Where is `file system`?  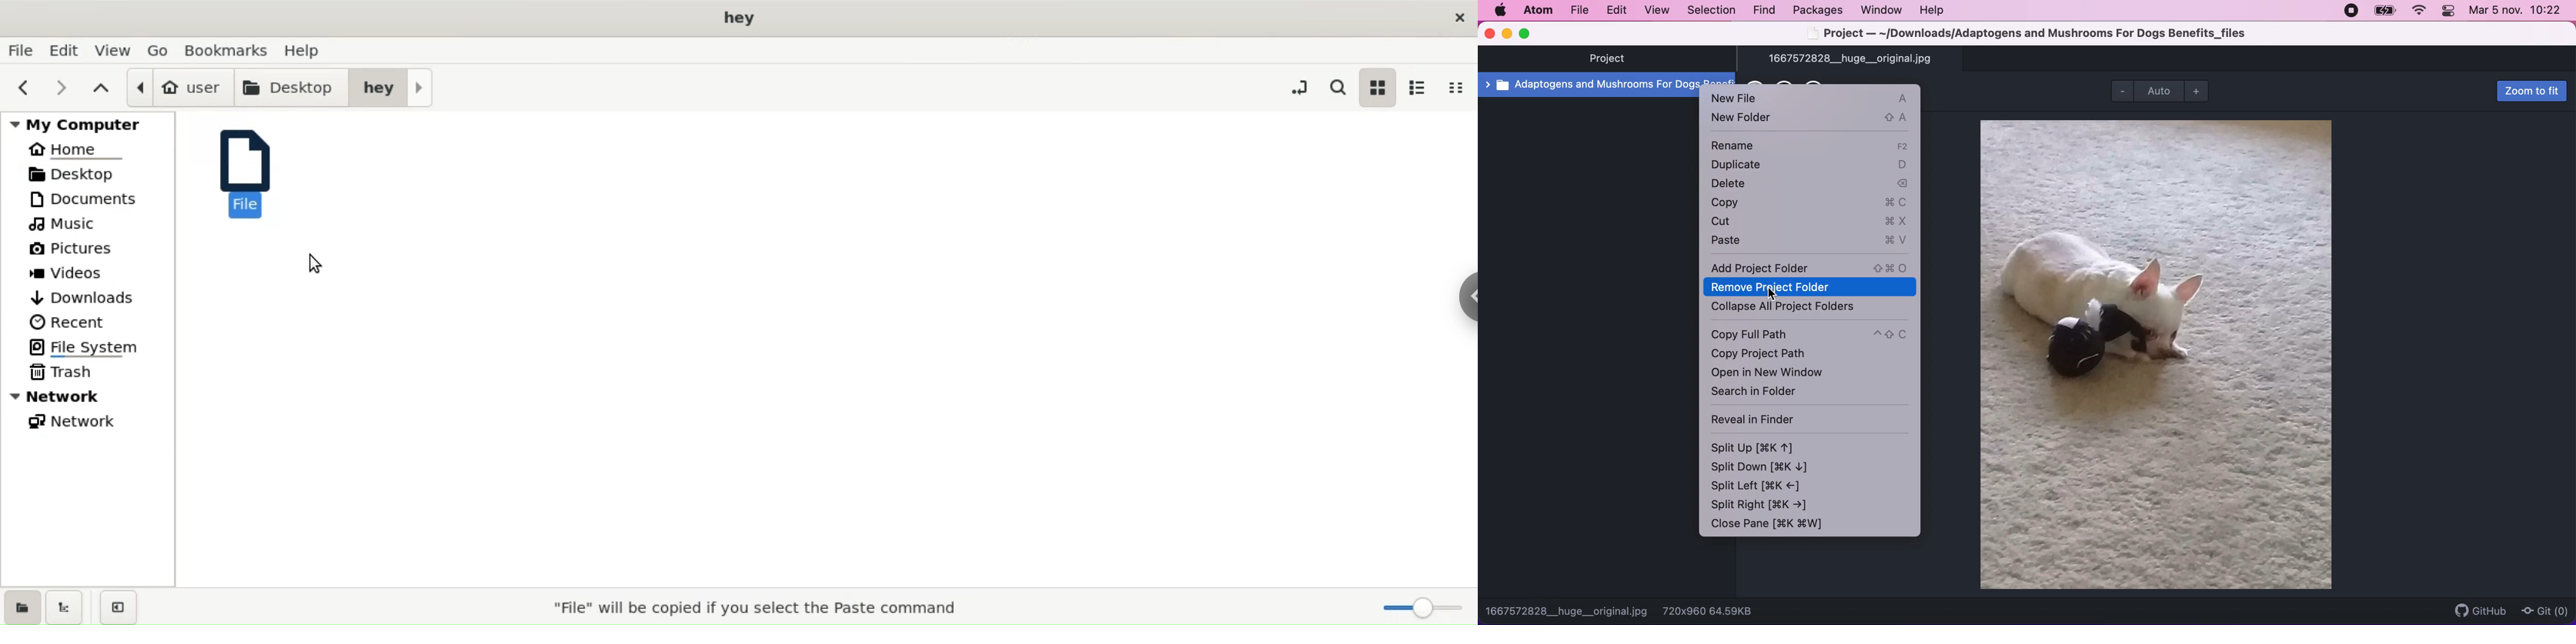 file system is located at coordinates (93, 347).